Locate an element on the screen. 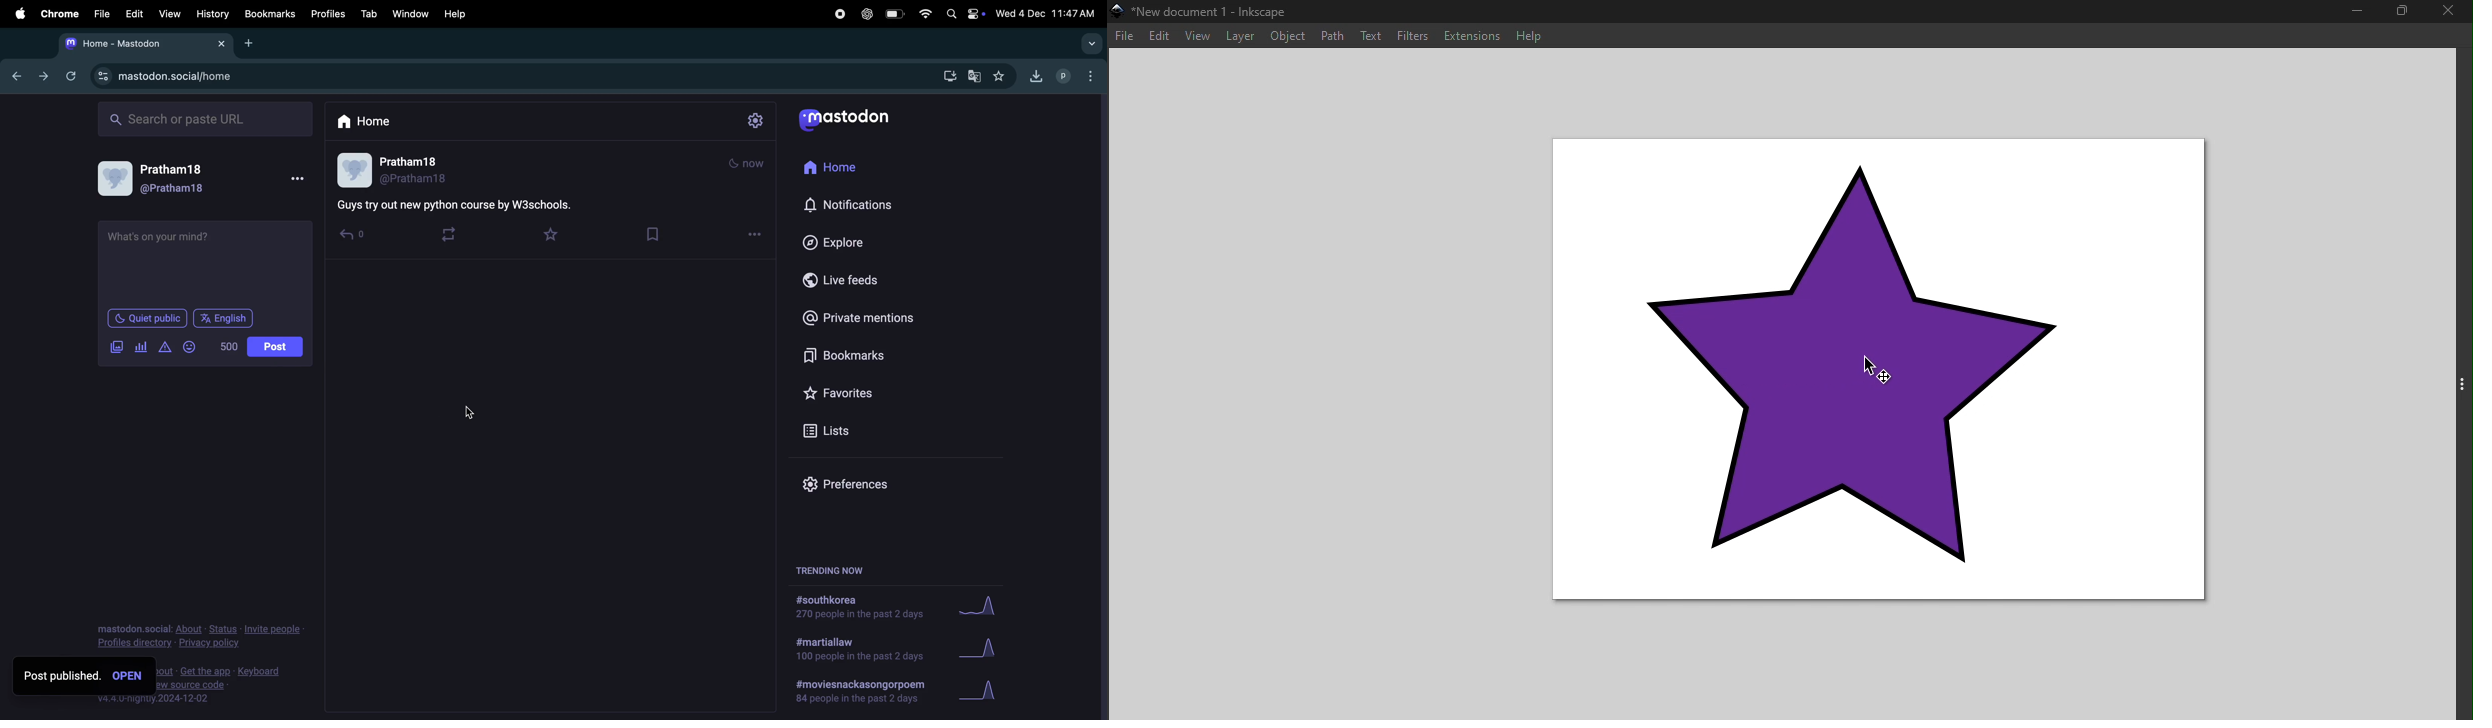 The image size is (2492, 728). record is located at coordinates (838, 14).